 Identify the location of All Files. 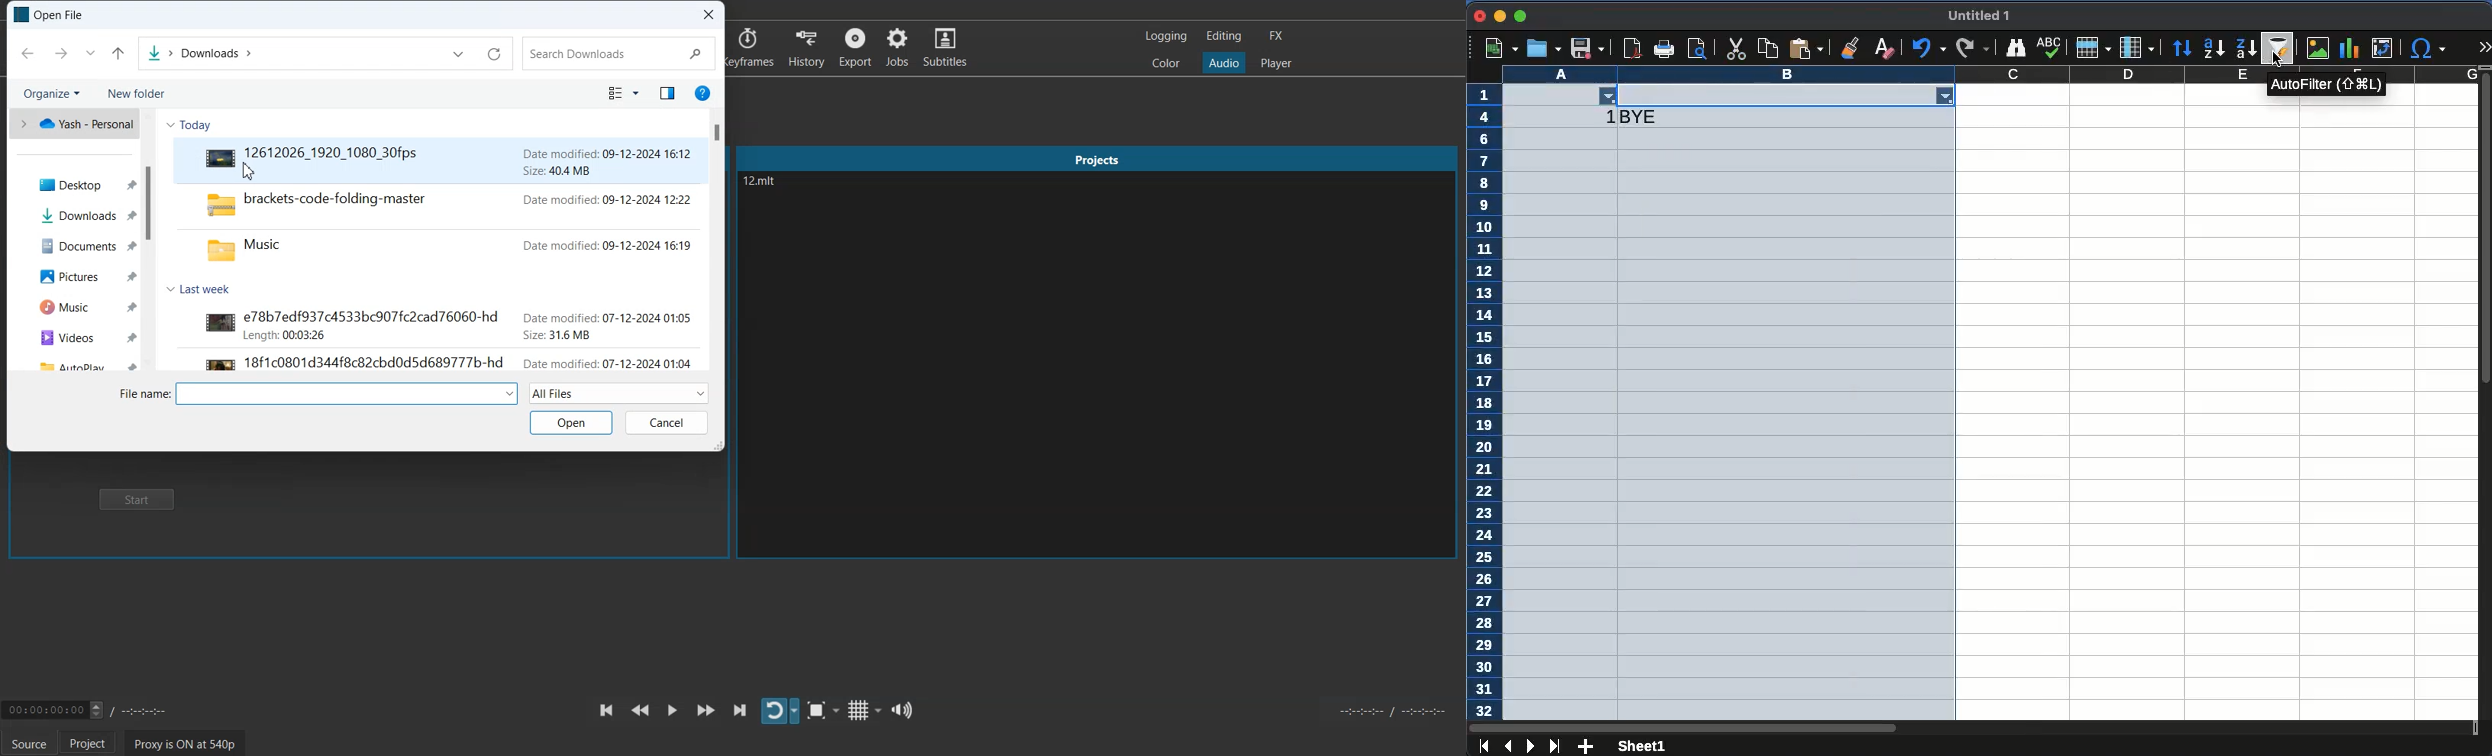
(619, 393).